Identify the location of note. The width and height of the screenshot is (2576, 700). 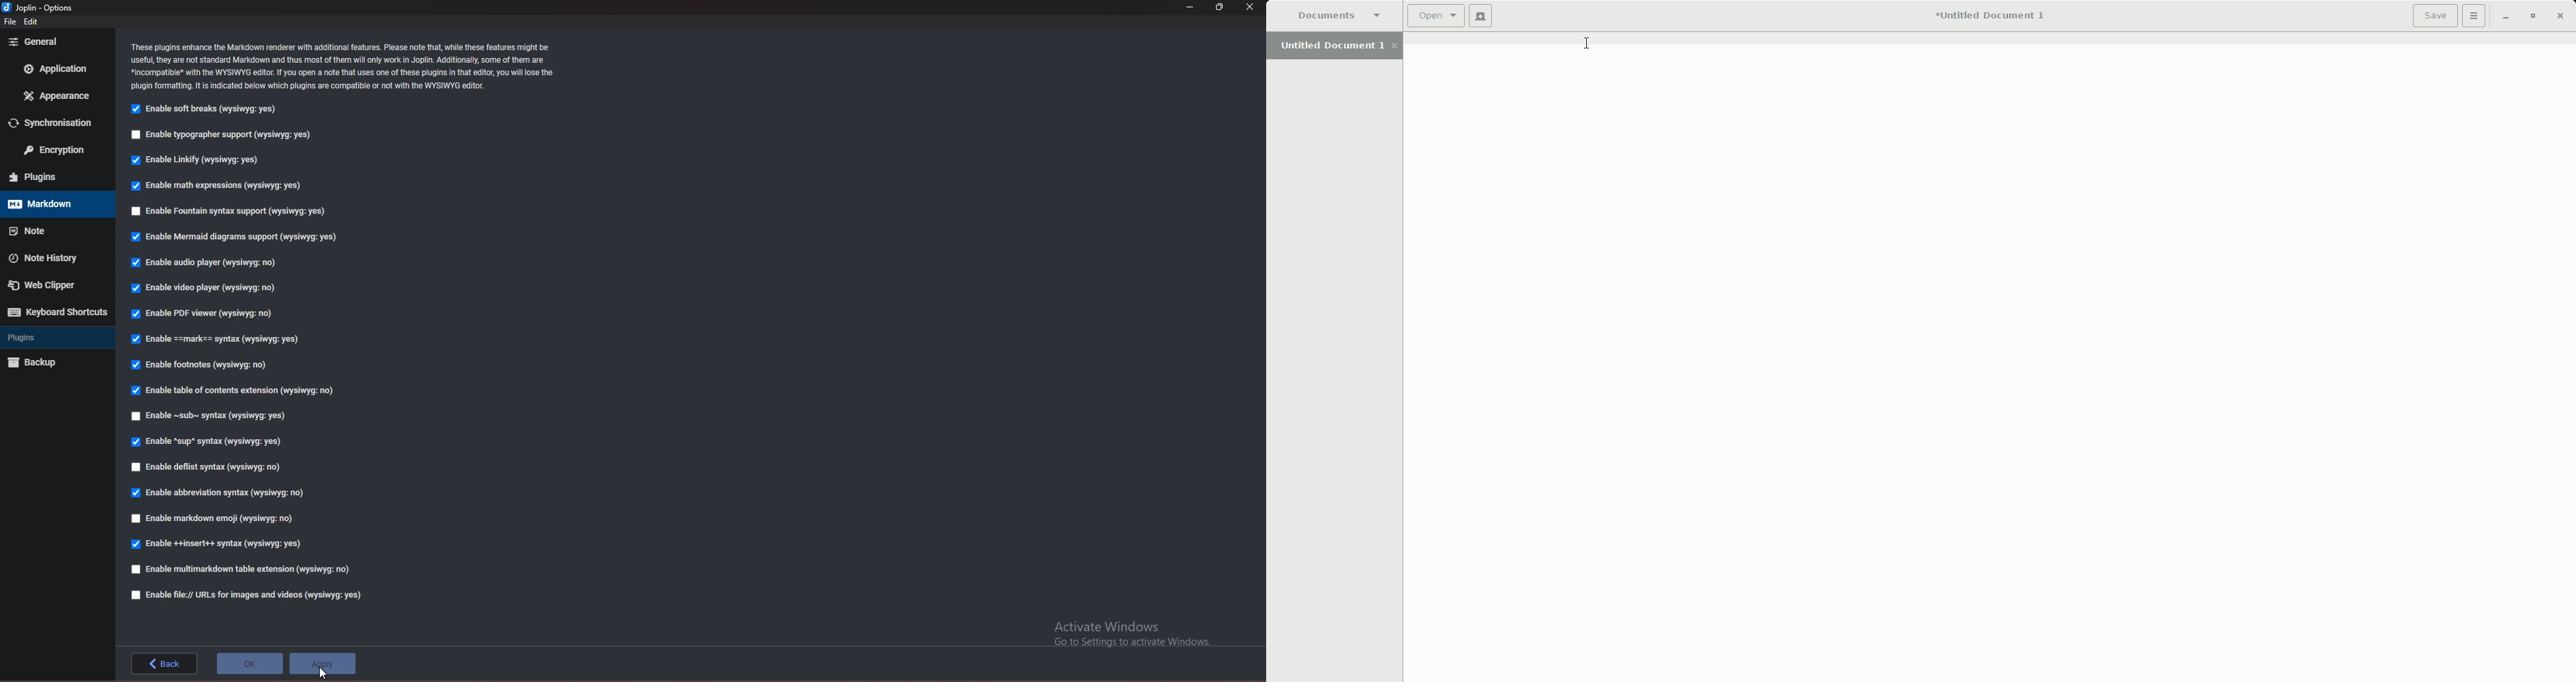
(53, 229).